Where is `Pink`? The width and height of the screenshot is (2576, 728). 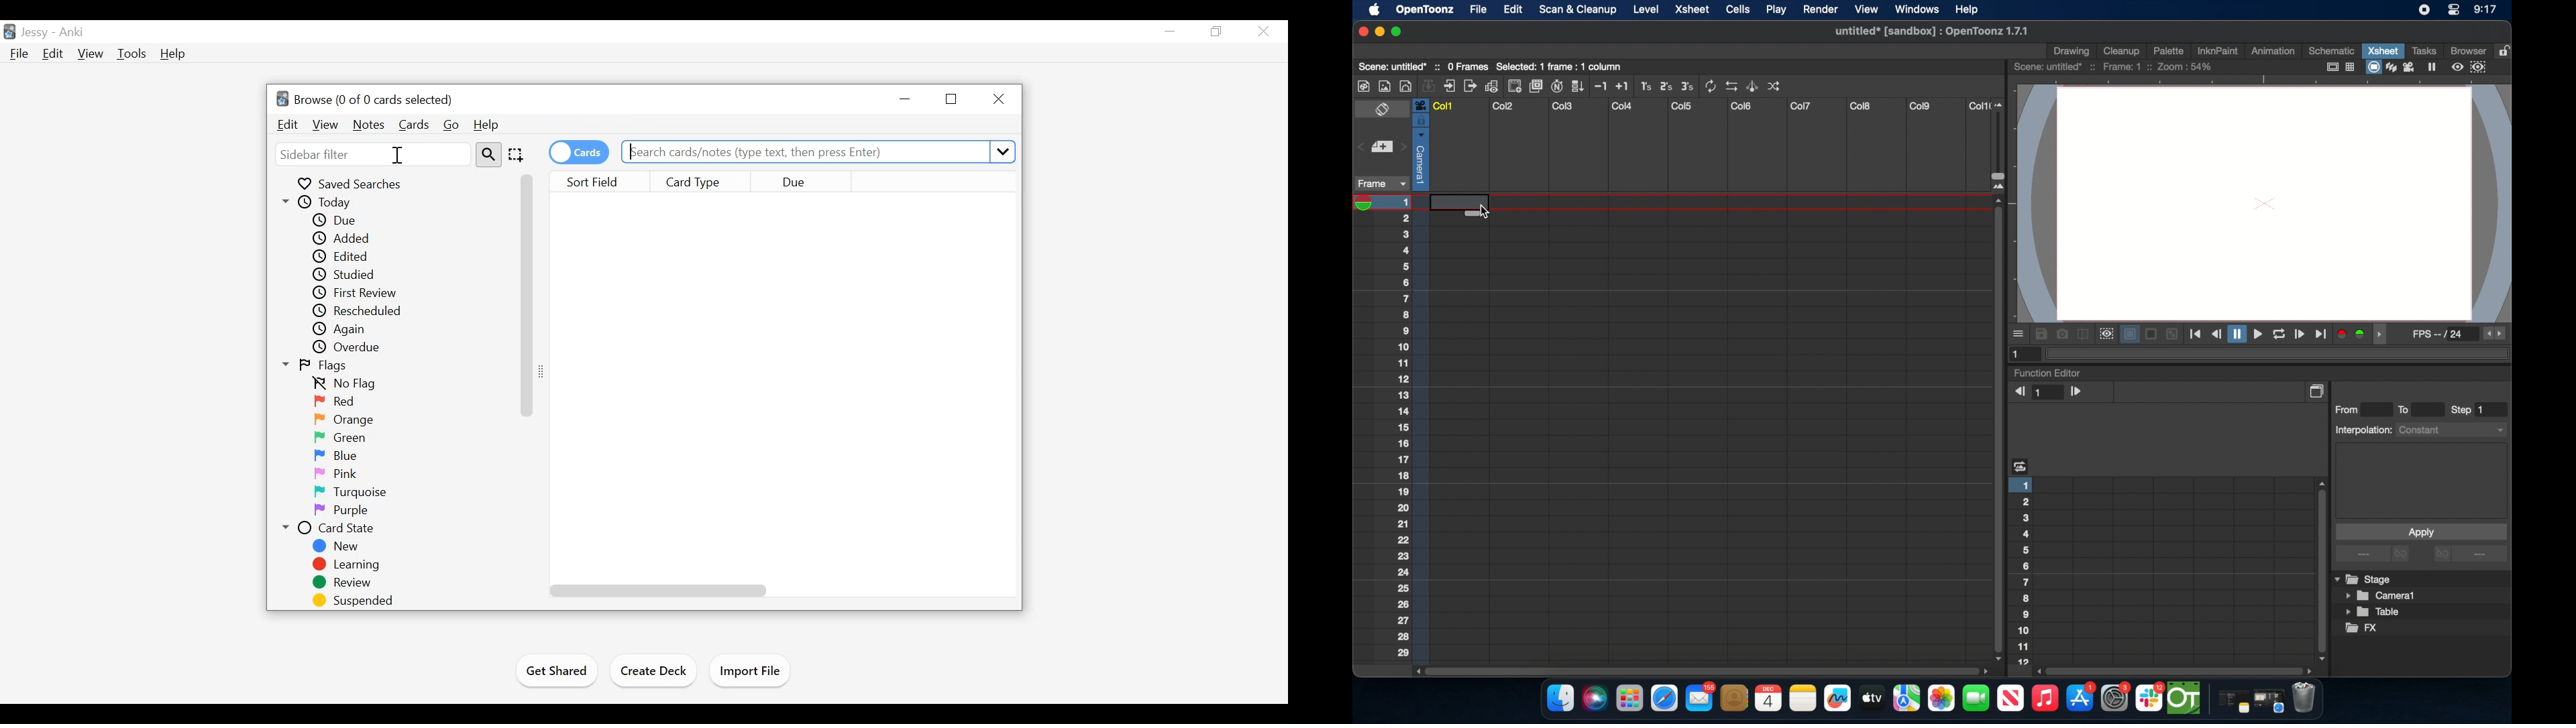 Pink is located at coordinates (337, 474).